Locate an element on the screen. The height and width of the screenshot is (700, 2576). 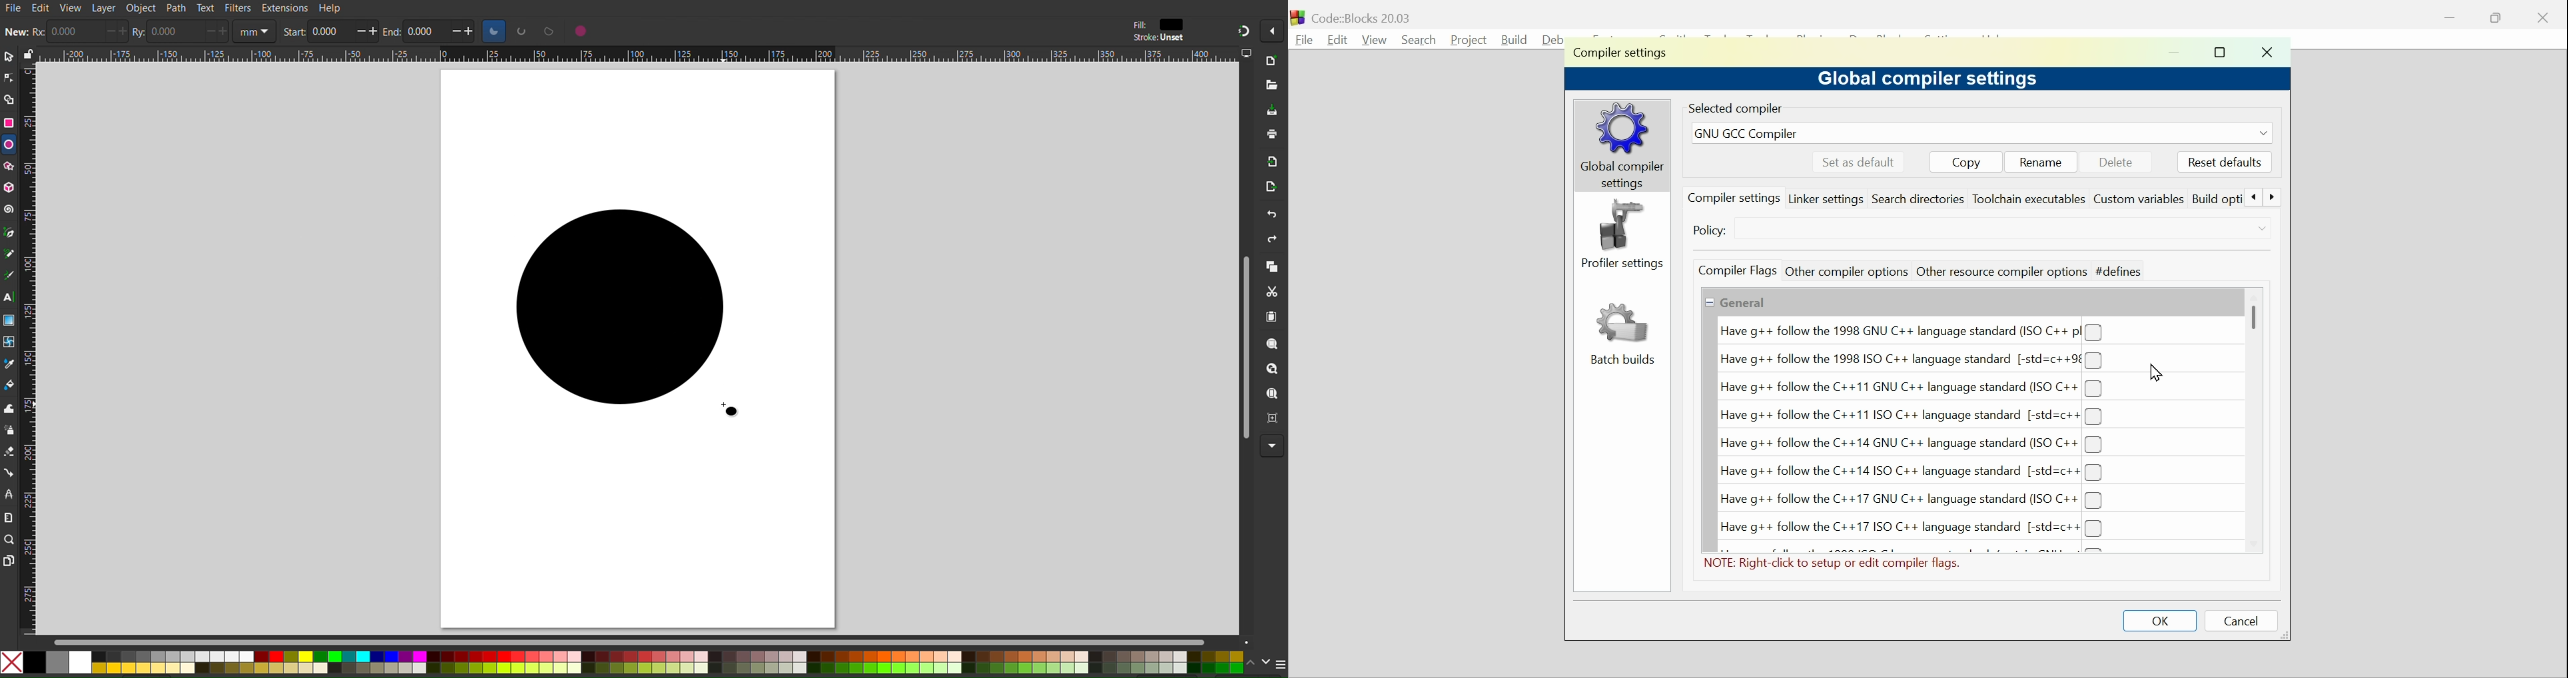
ry is located at coordinates (137, 34).